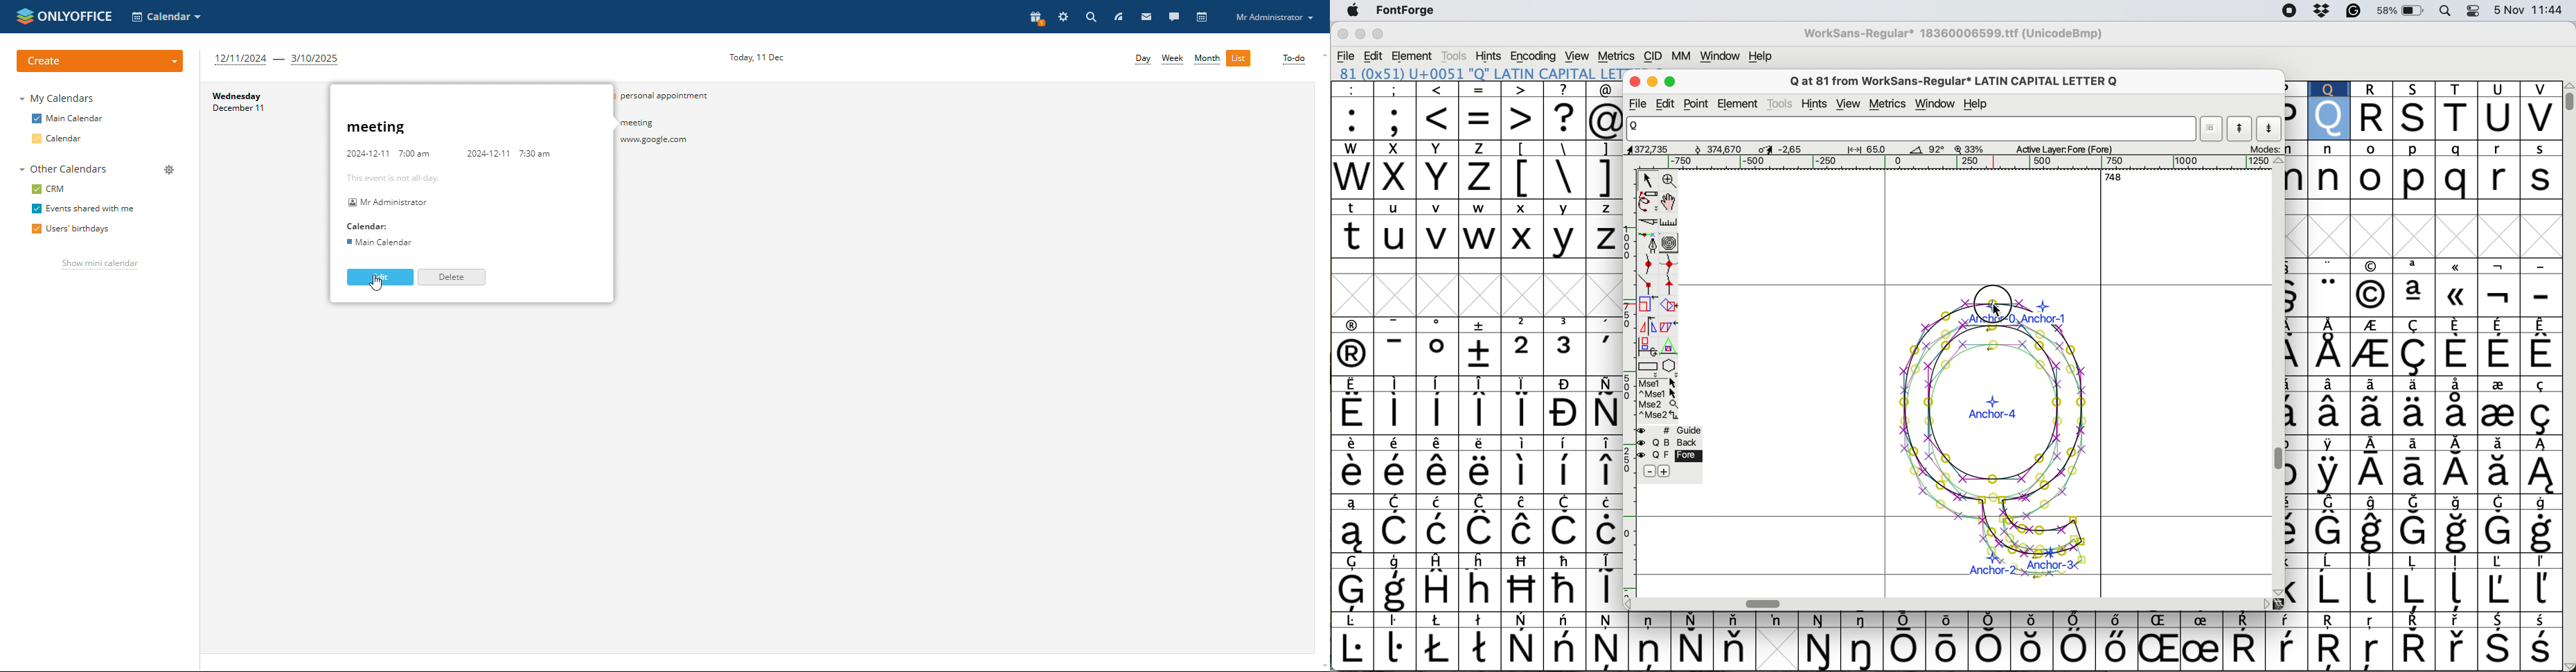 This screenshot has height=672, width=2576. What do you see at coordinates (2108, 176) in the screenshot?
I see `horizontal scroll bar` at bounding box center [2108, 176].